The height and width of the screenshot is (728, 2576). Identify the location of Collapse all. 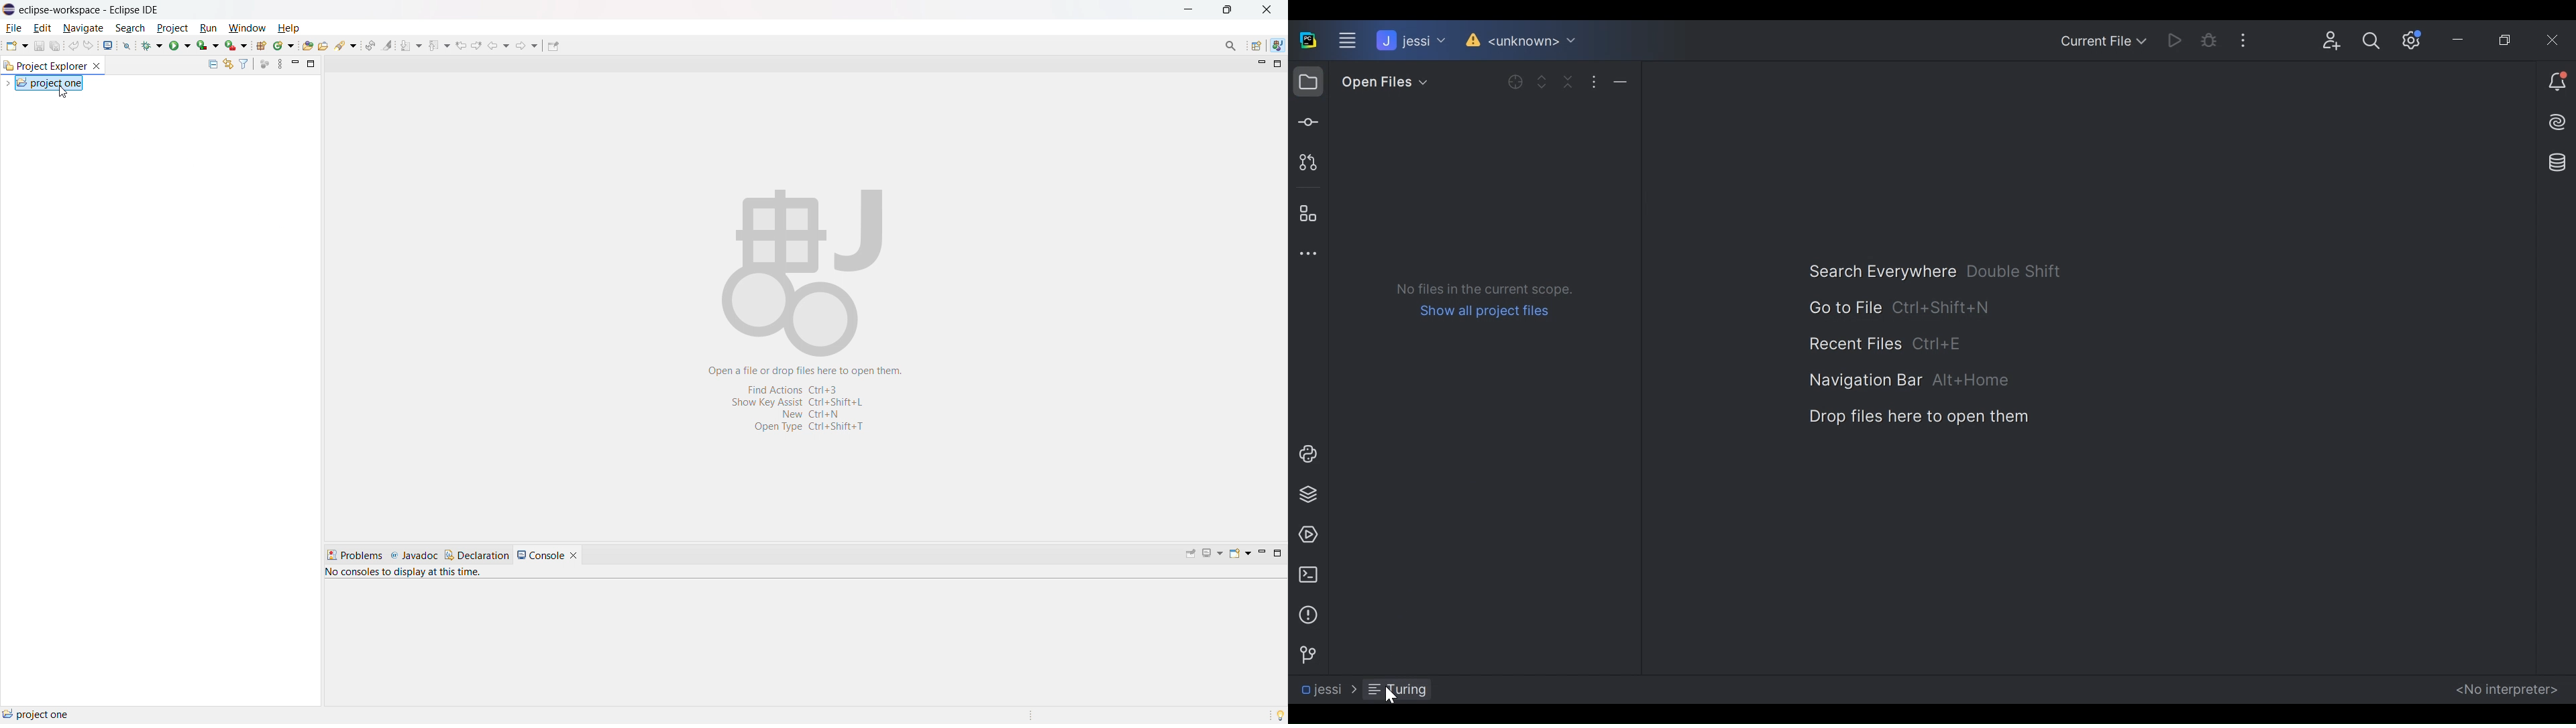
(1571, 80).